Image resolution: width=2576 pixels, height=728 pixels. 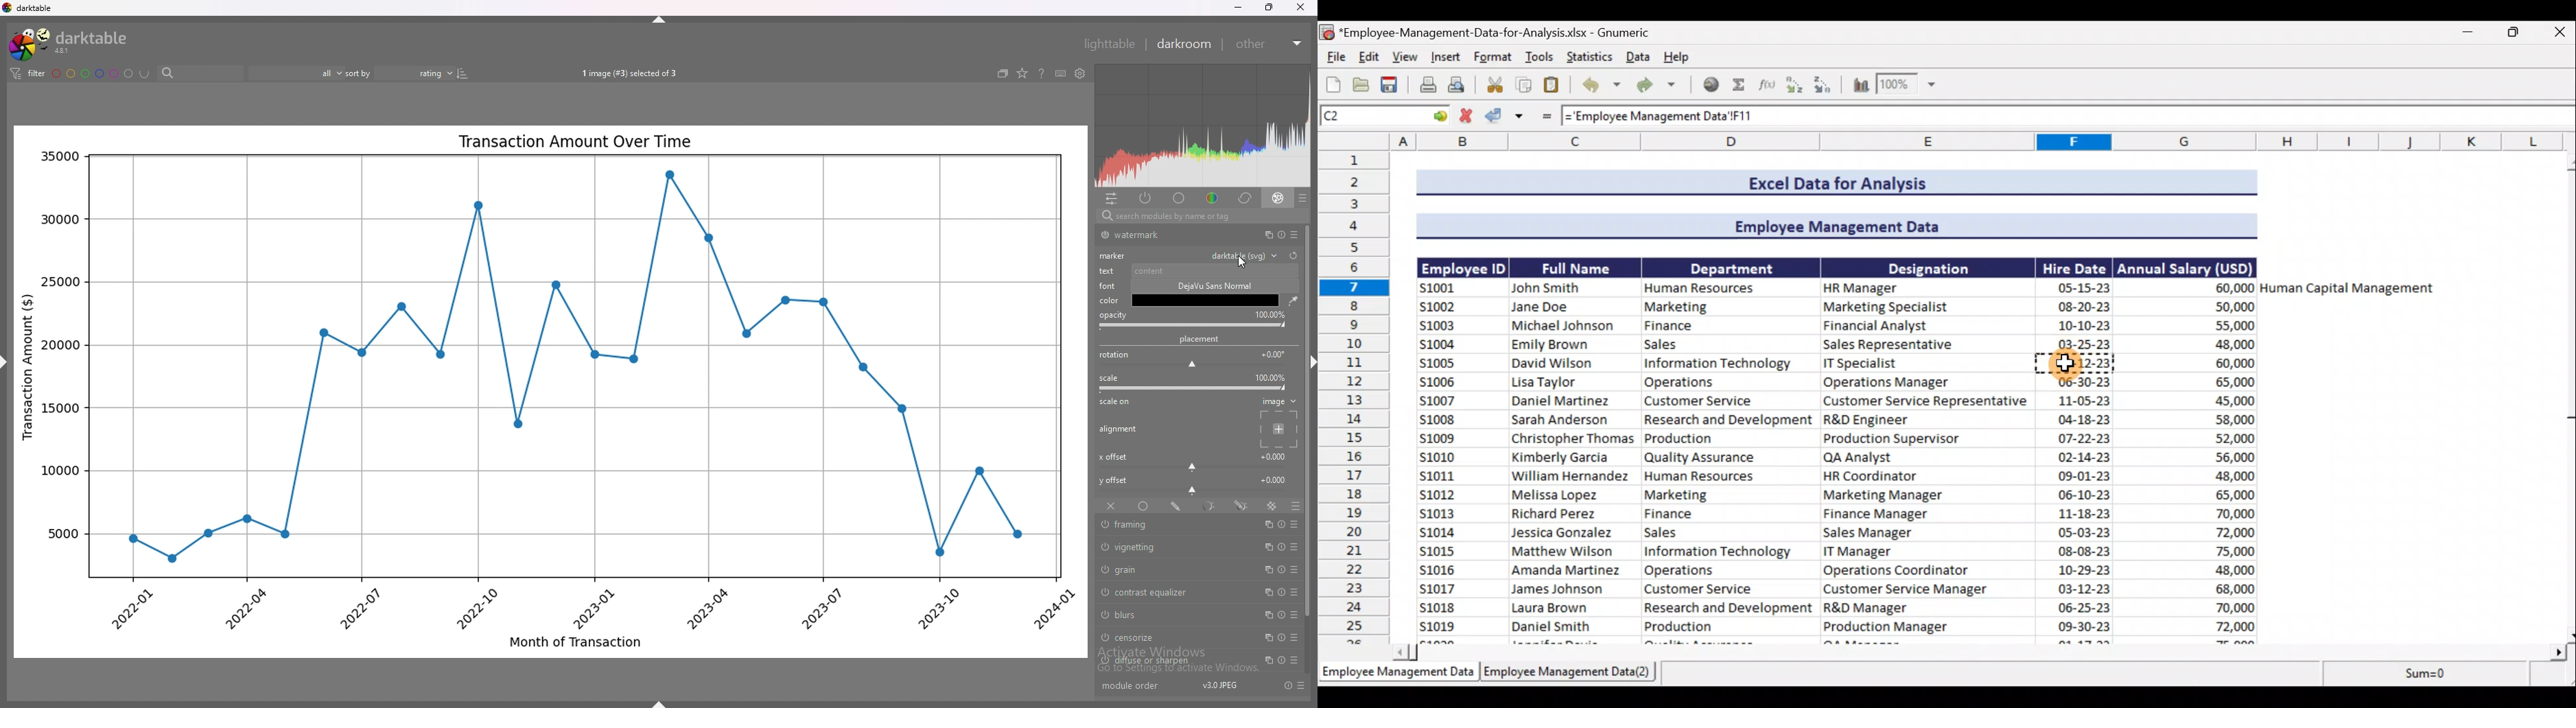 I want to click on color, so click(x=1210, y=198).